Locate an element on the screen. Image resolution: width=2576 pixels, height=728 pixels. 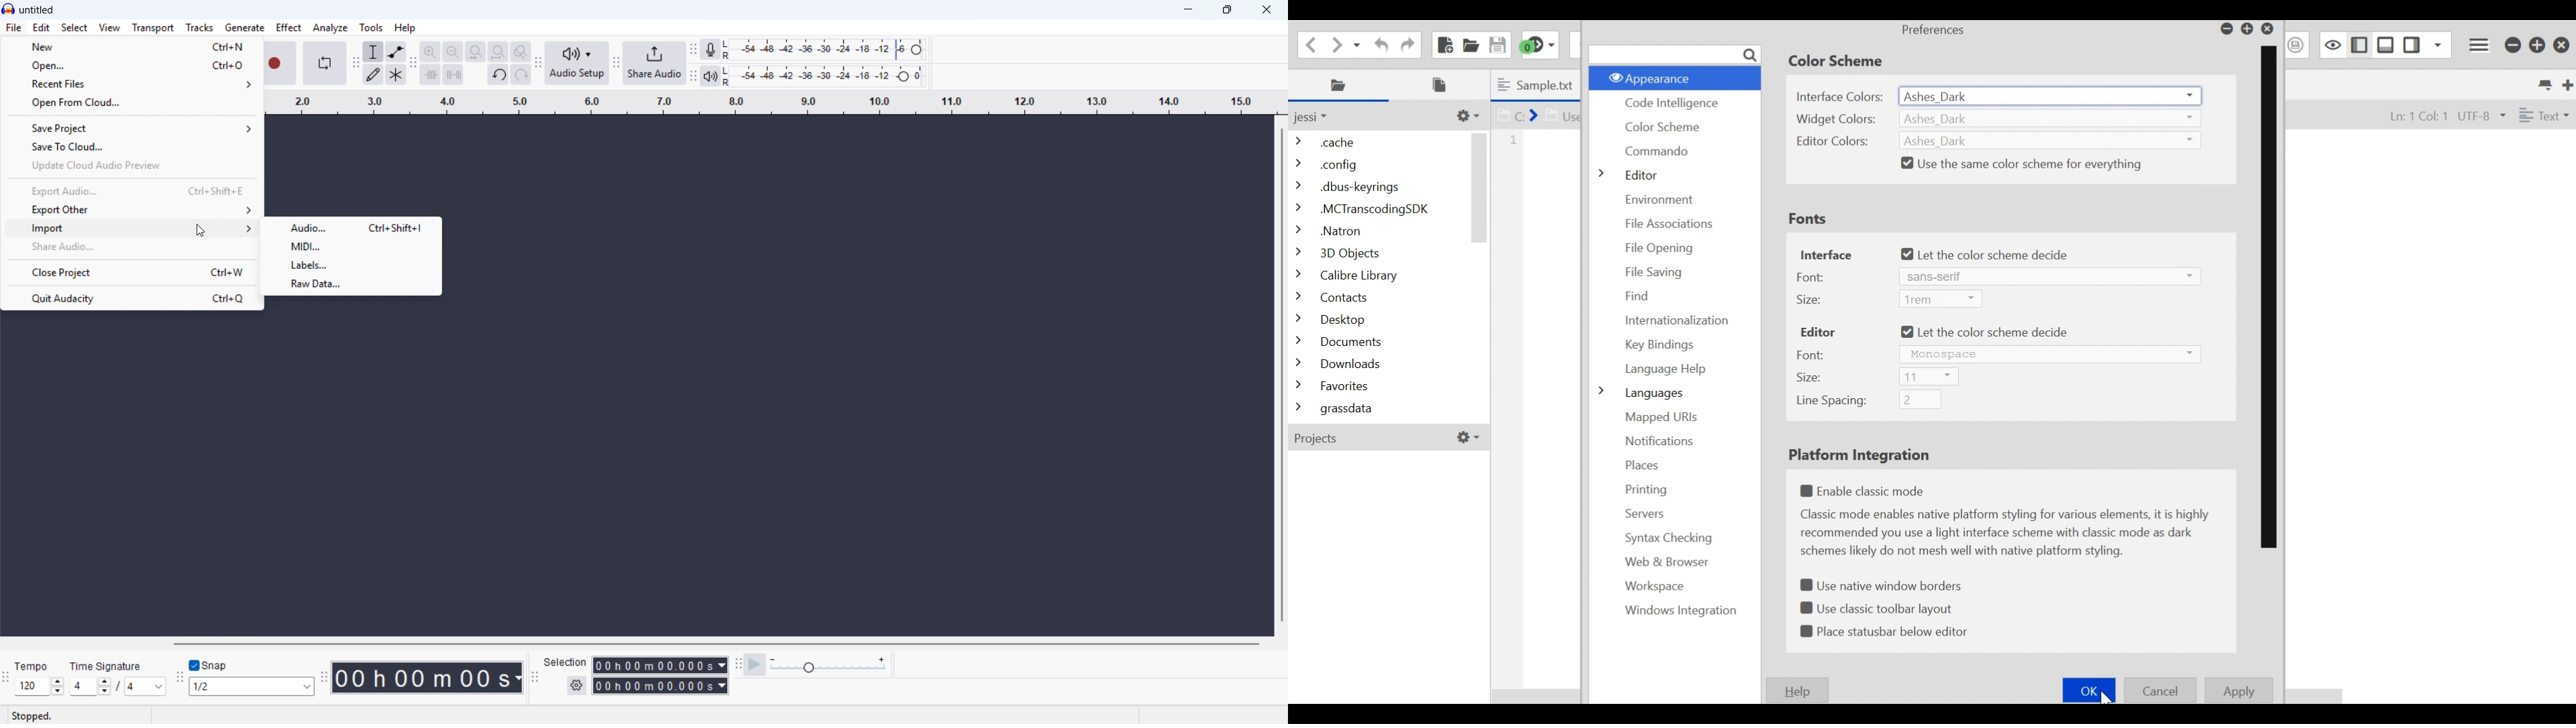
Set snapping  is located at coordinates (252, 686).